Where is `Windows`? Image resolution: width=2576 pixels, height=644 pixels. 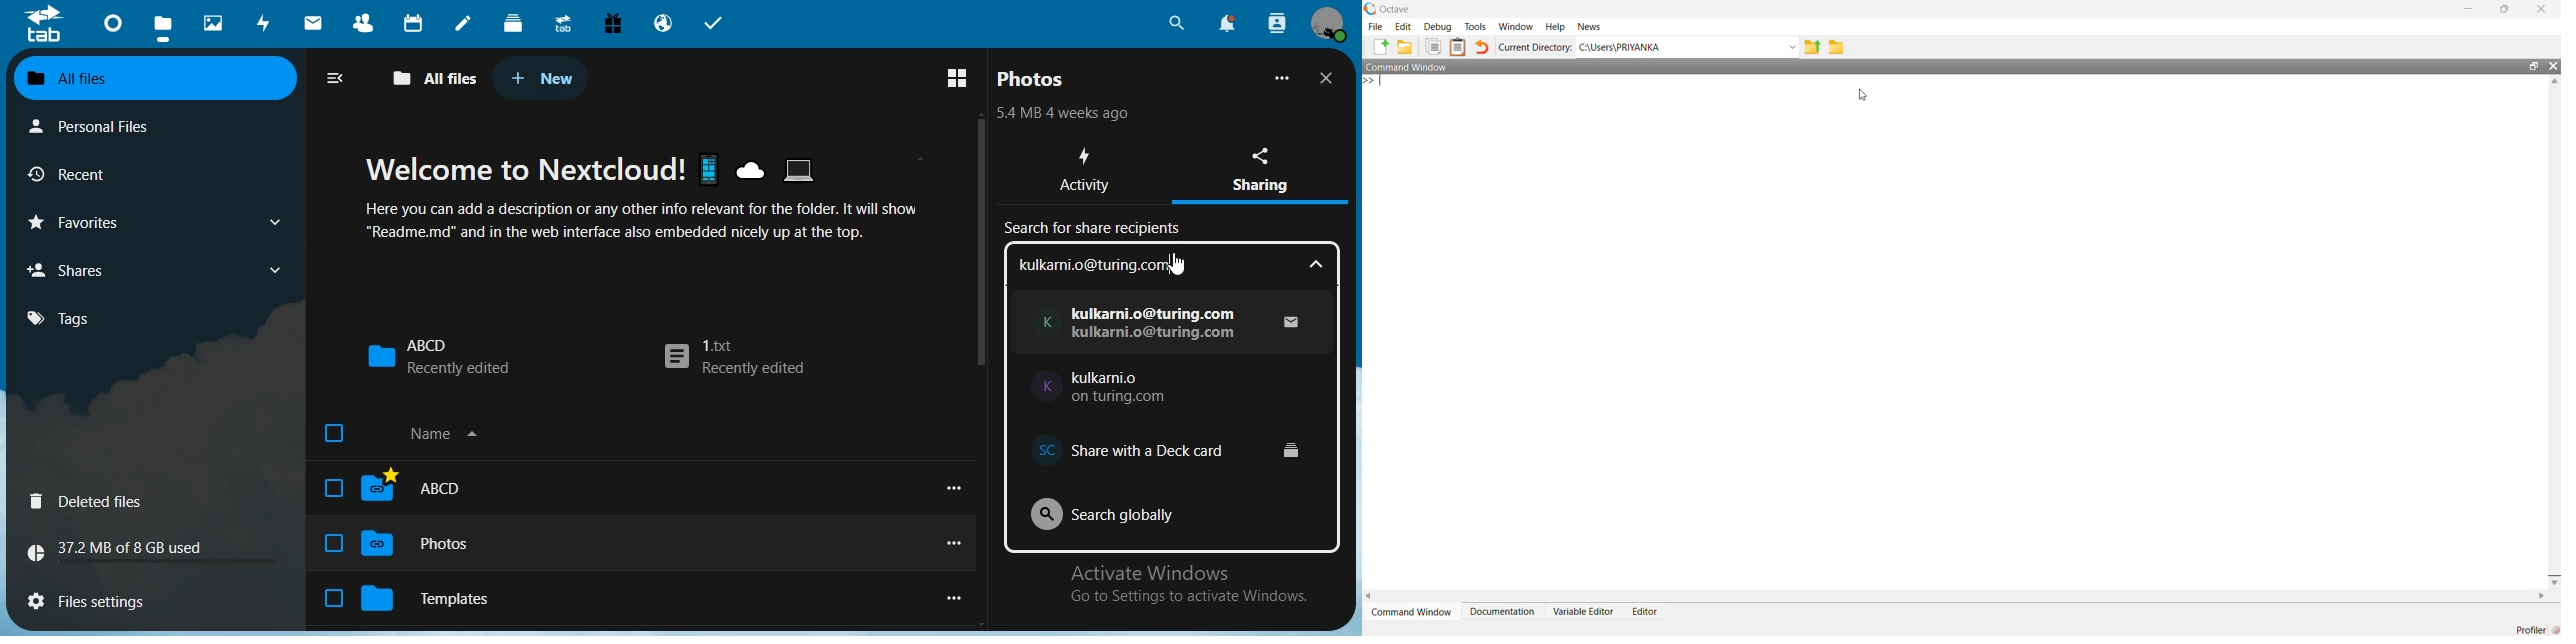
Windows is located at coordinates (1518, 27).